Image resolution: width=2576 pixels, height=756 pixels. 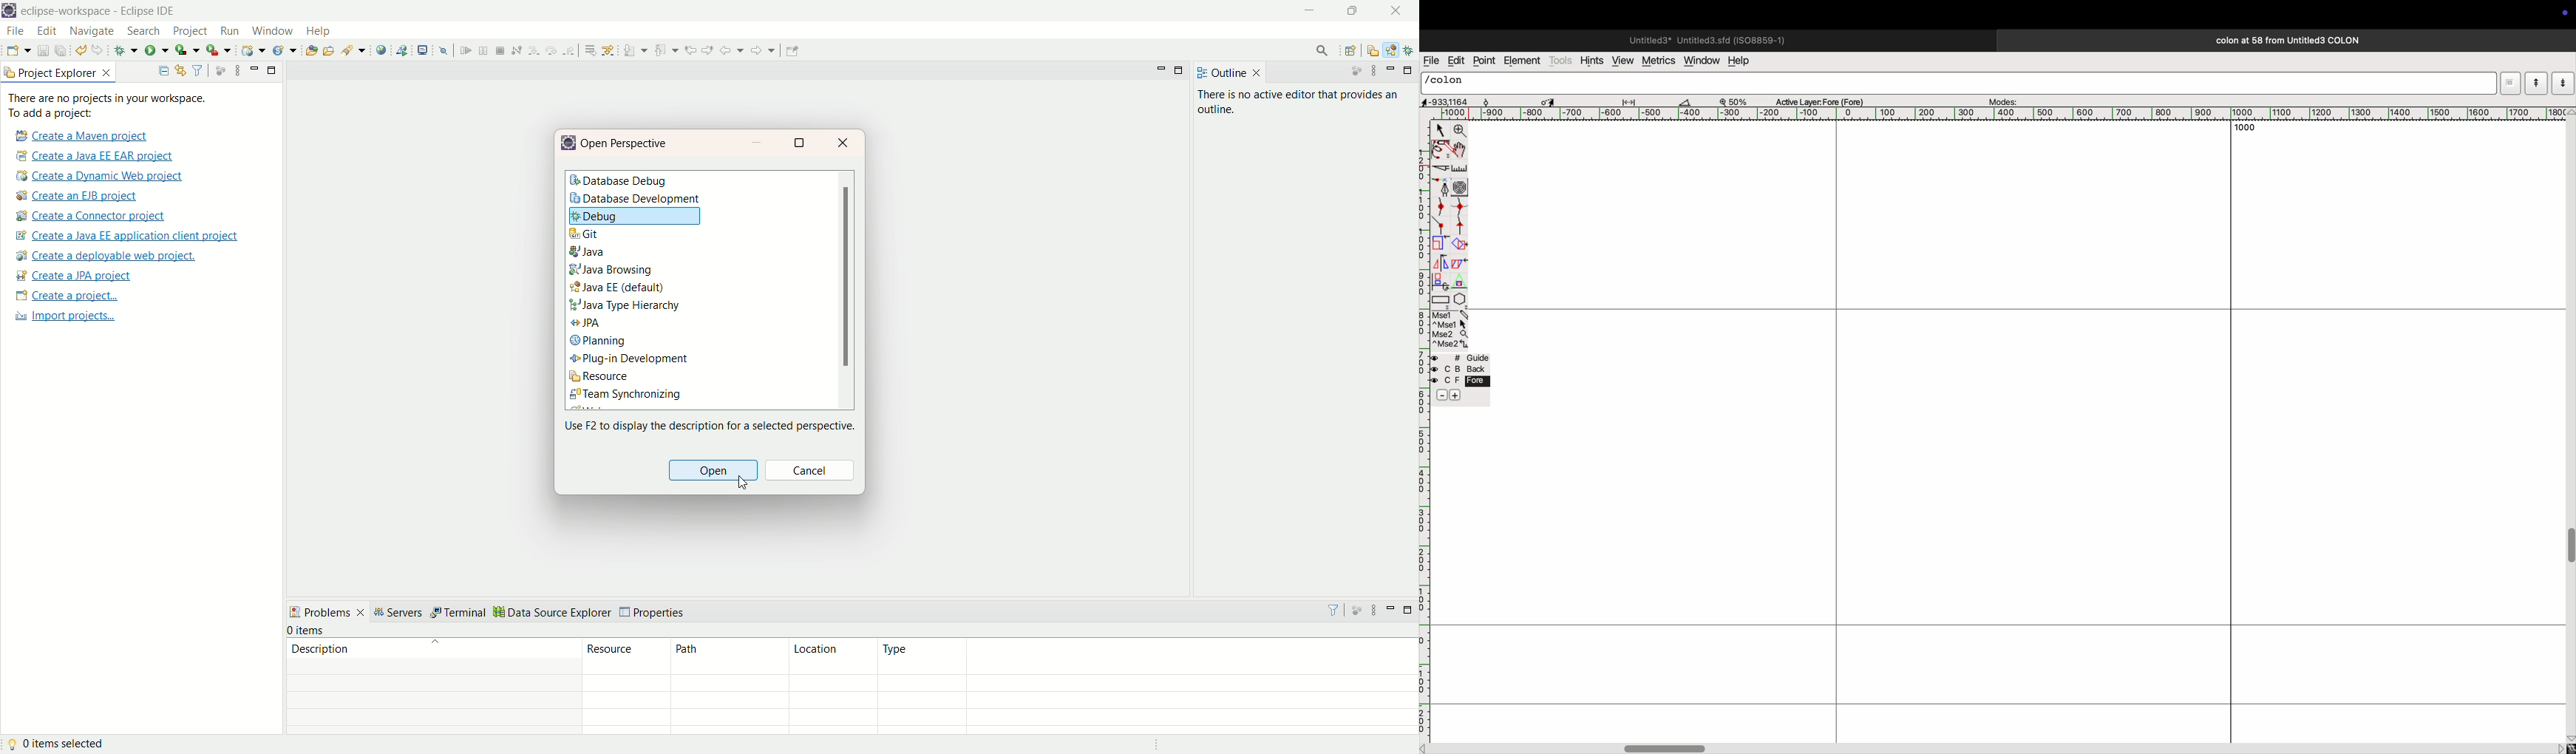 I want to click on step over, so click(x=551, y=50).